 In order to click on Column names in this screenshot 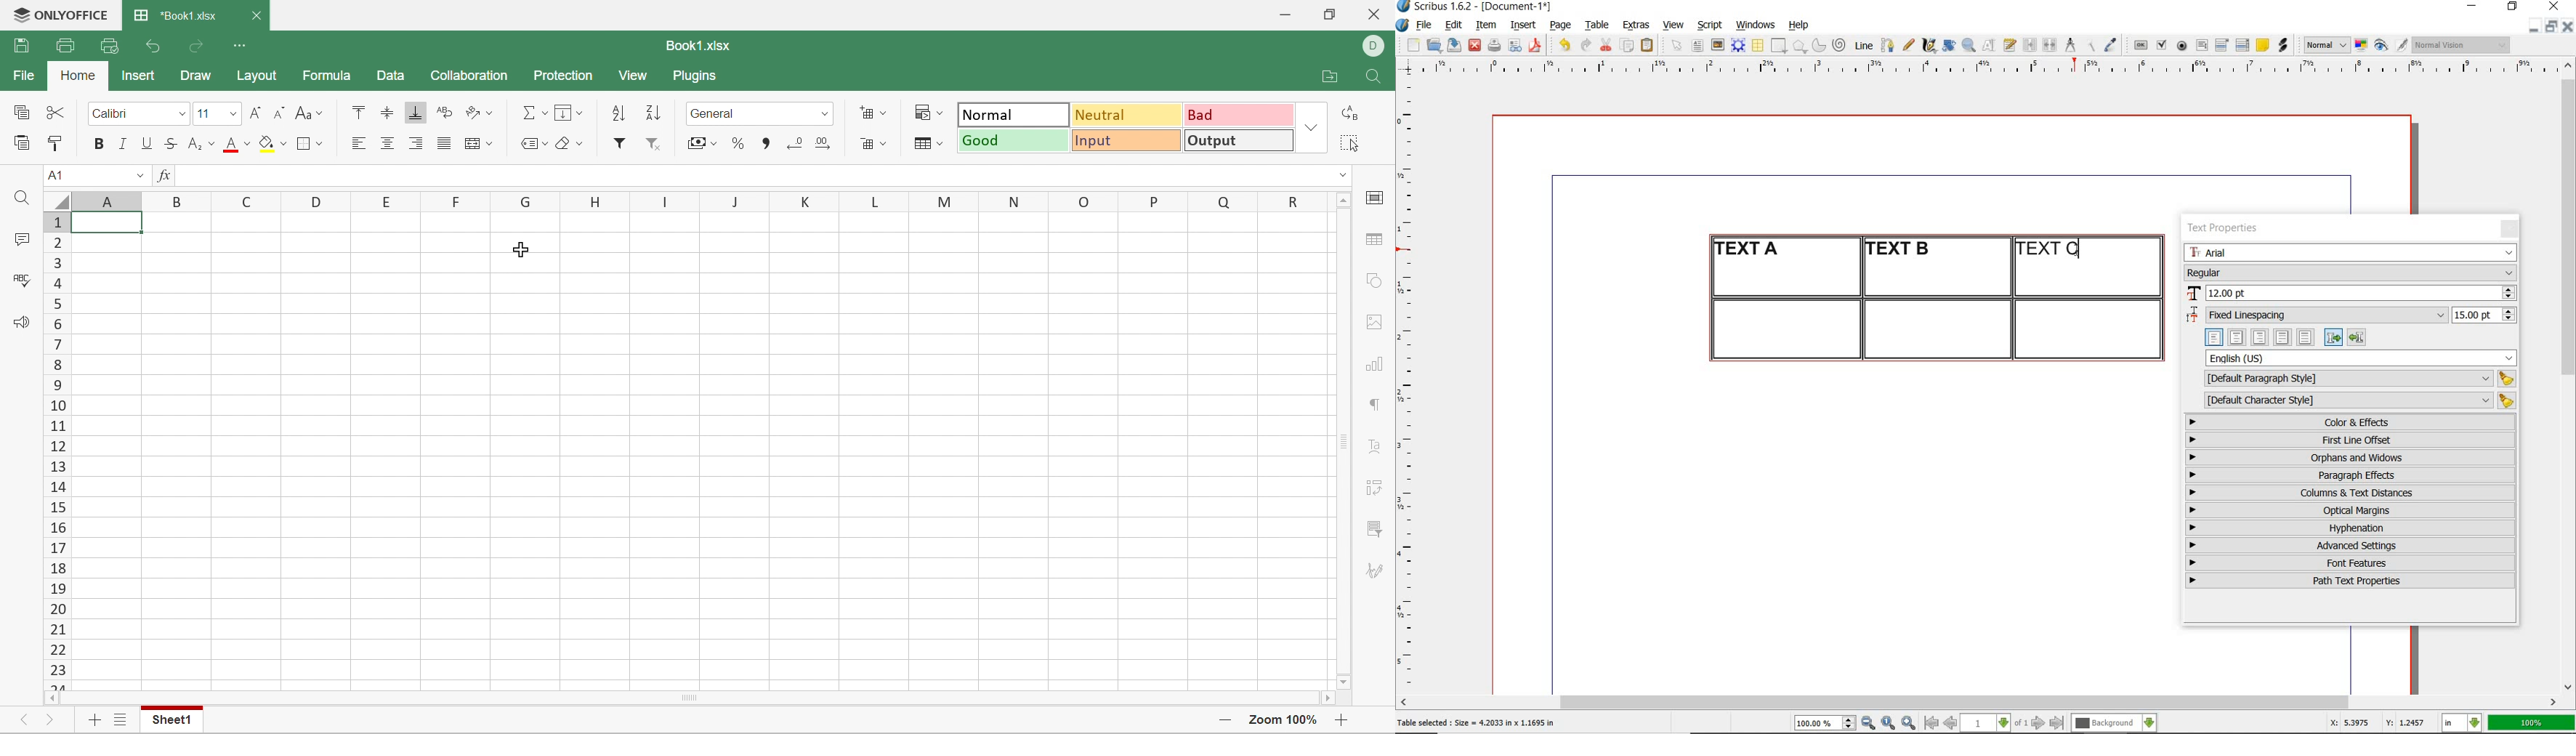, I will do `click(108, 201)`.